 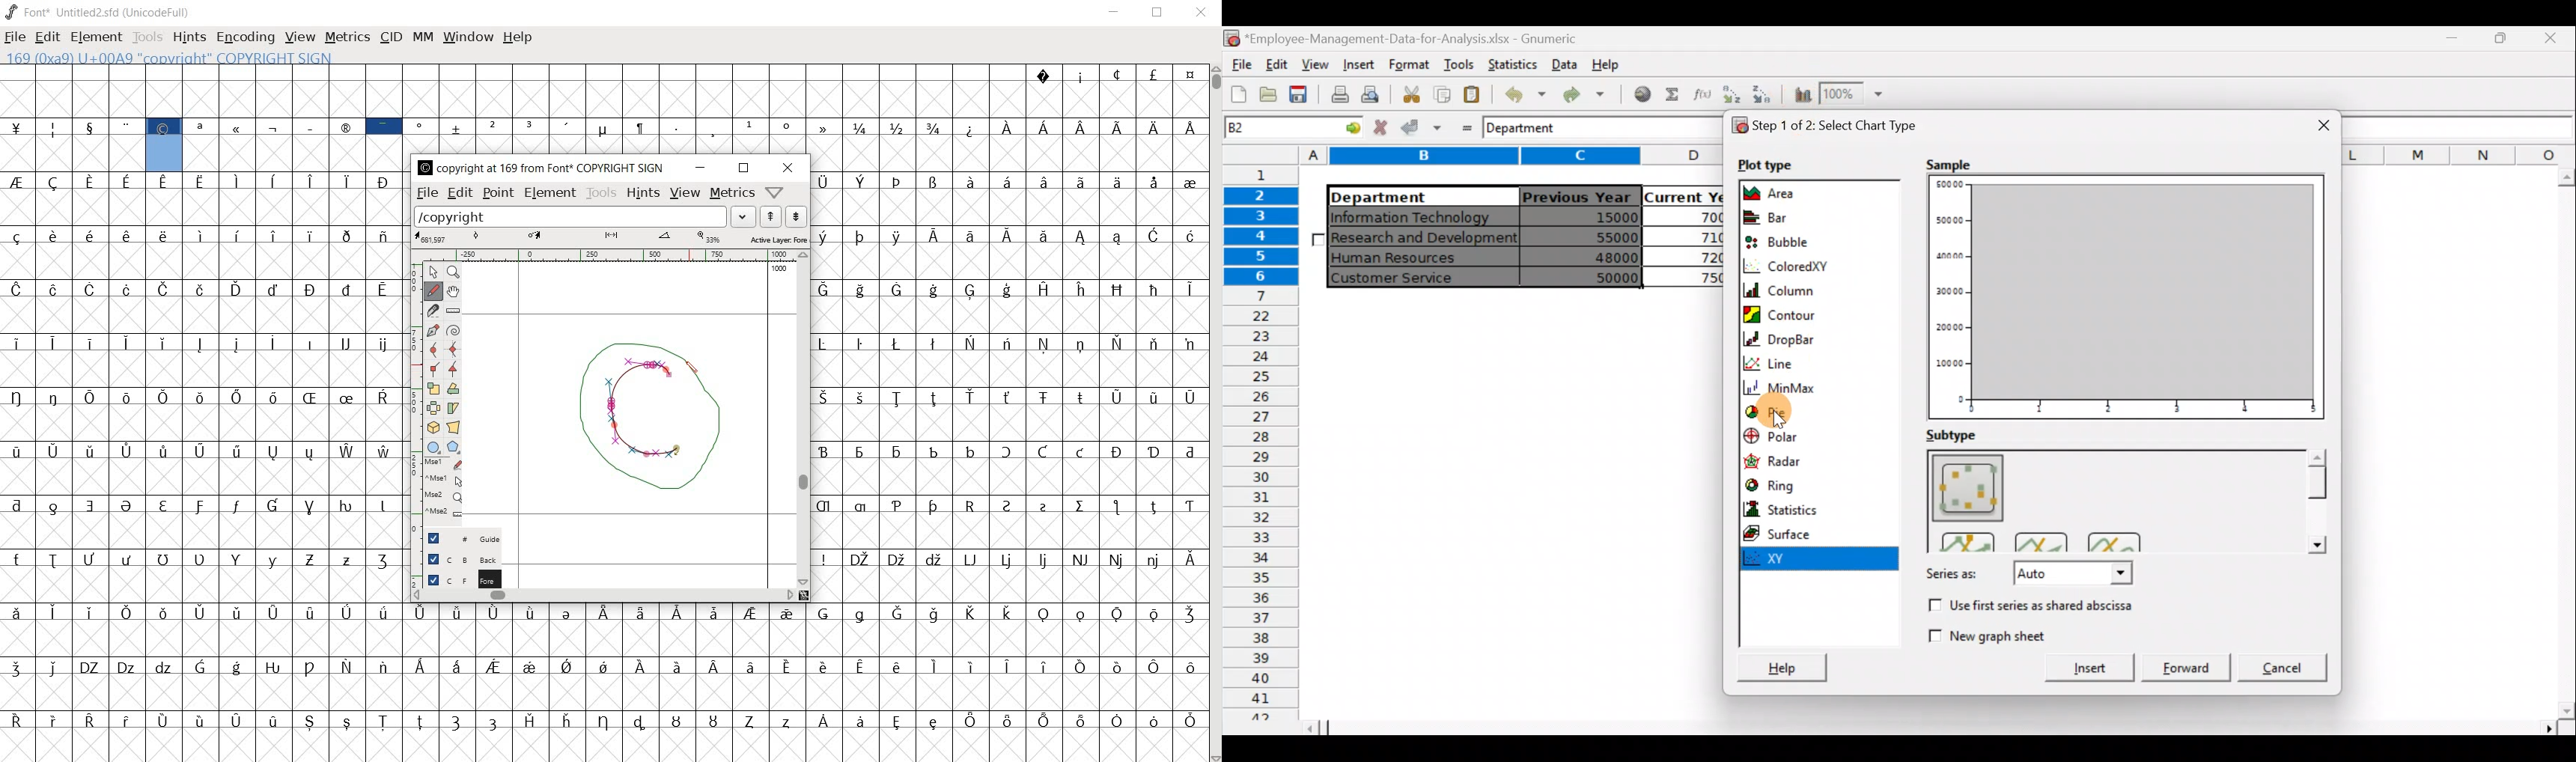 What do you see at coordinates (1817, 313) in the screenshot?
I see `Contour` at bounding box center [1817, 313].